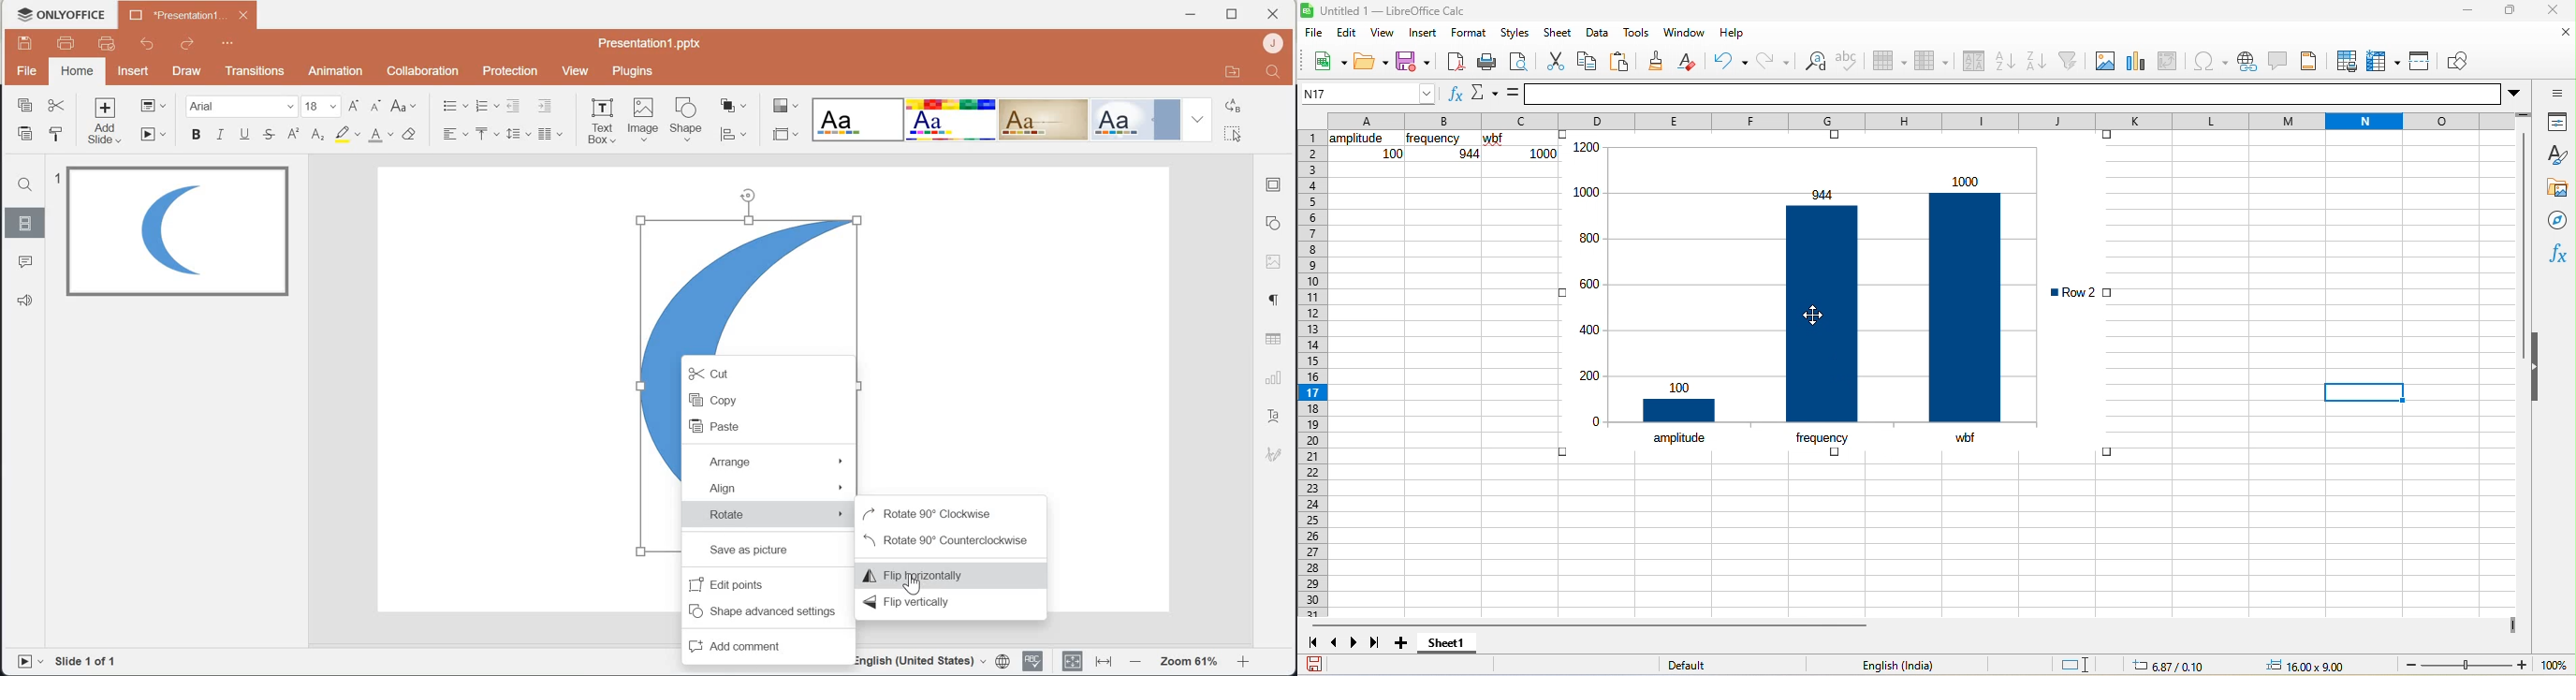  Describe the element at coordinates (2174, 669) in the screenshot. I see `6.87/0.10` at that location.